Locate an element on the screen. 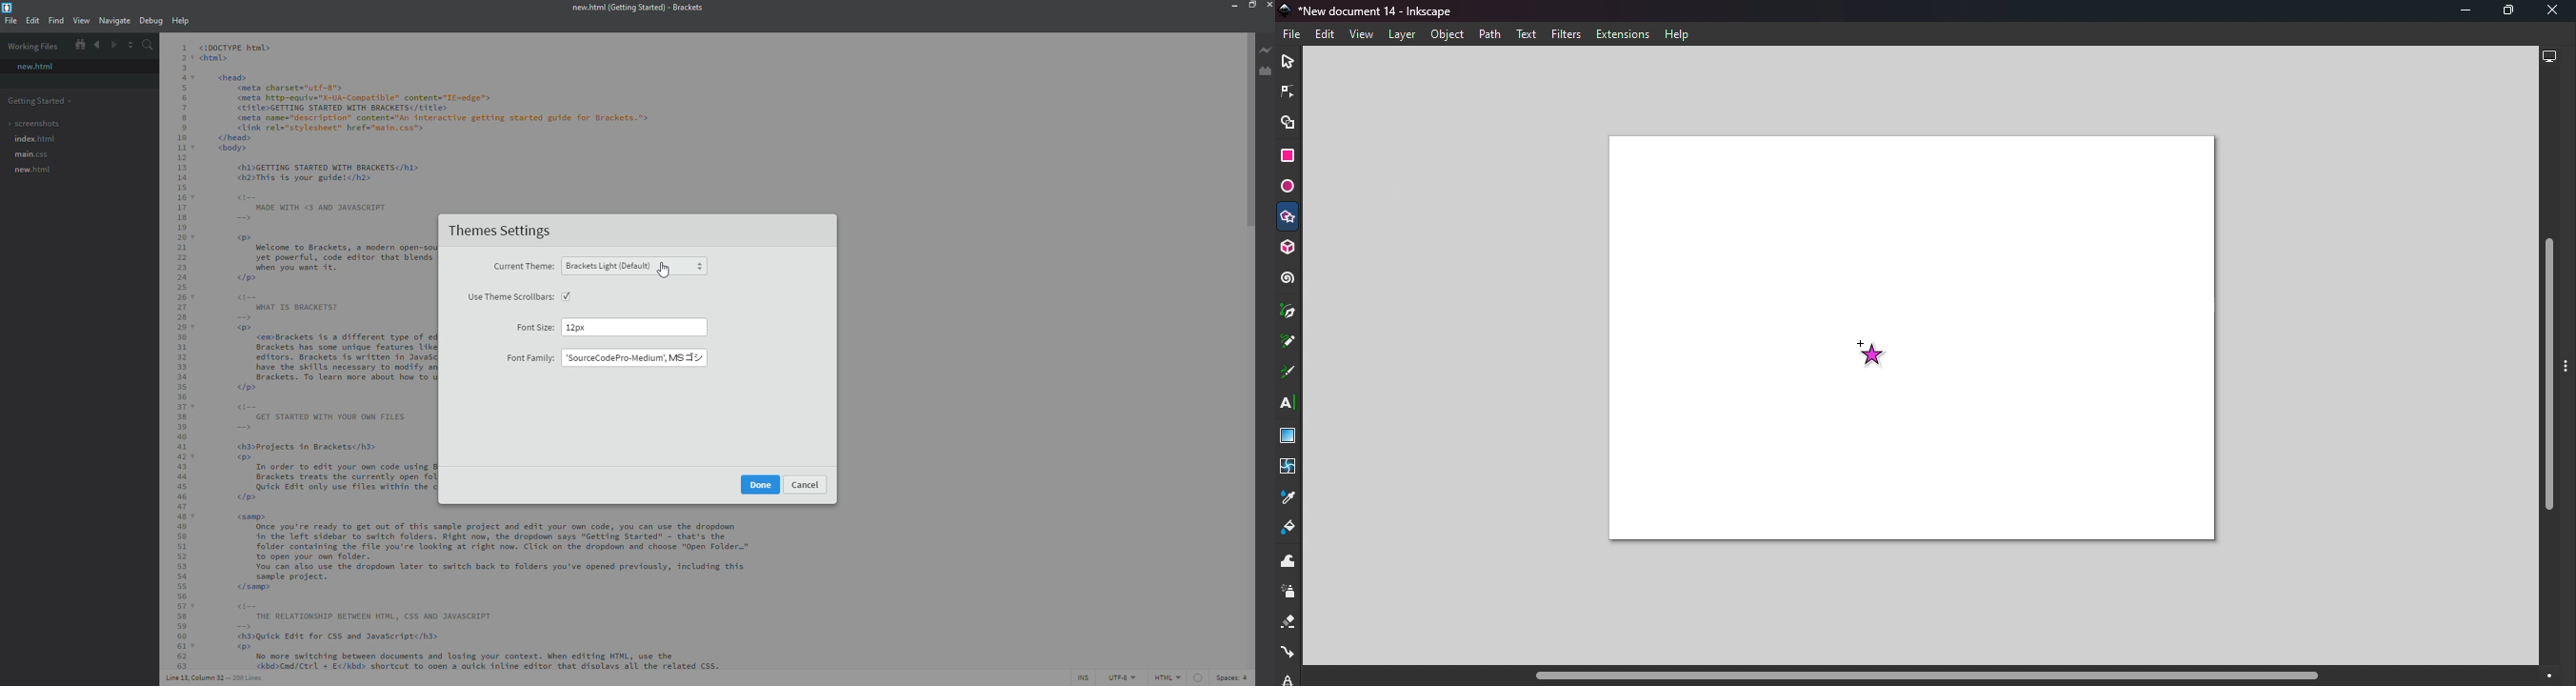 This screenshot has width=2576, height=700. Layers is located at coordinates (1401, 35).